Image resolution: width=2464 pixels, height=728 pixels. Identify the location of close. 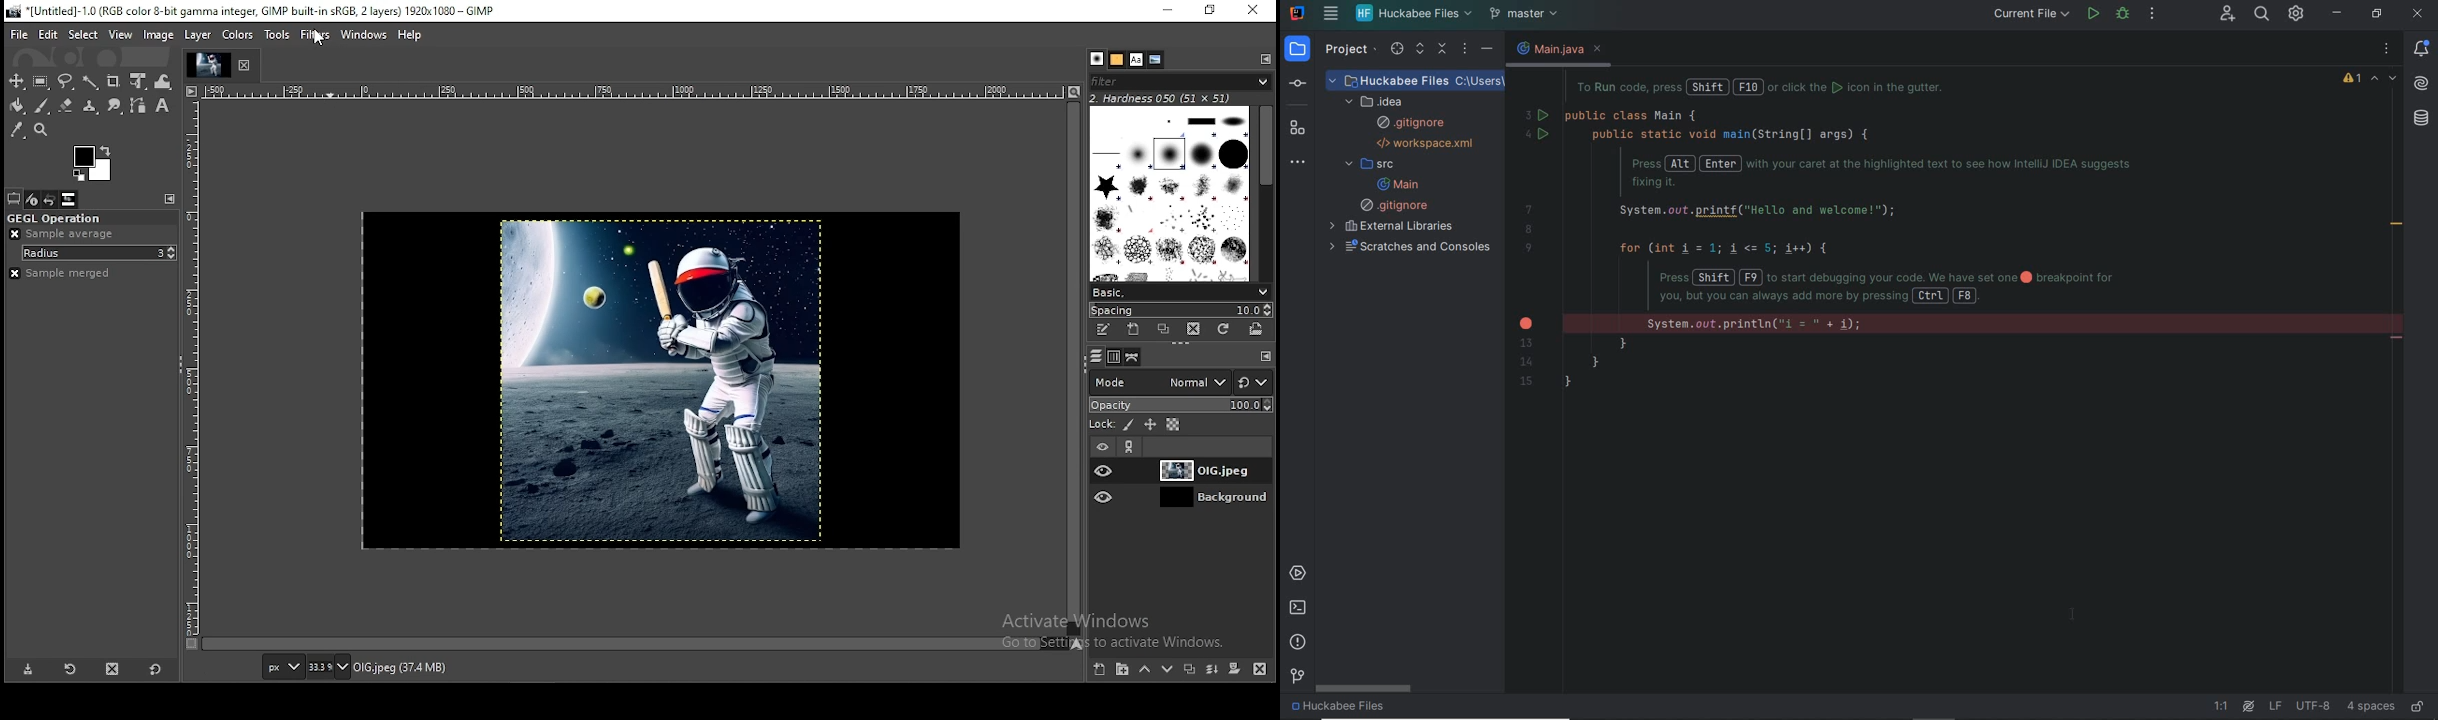
(2417, 15).